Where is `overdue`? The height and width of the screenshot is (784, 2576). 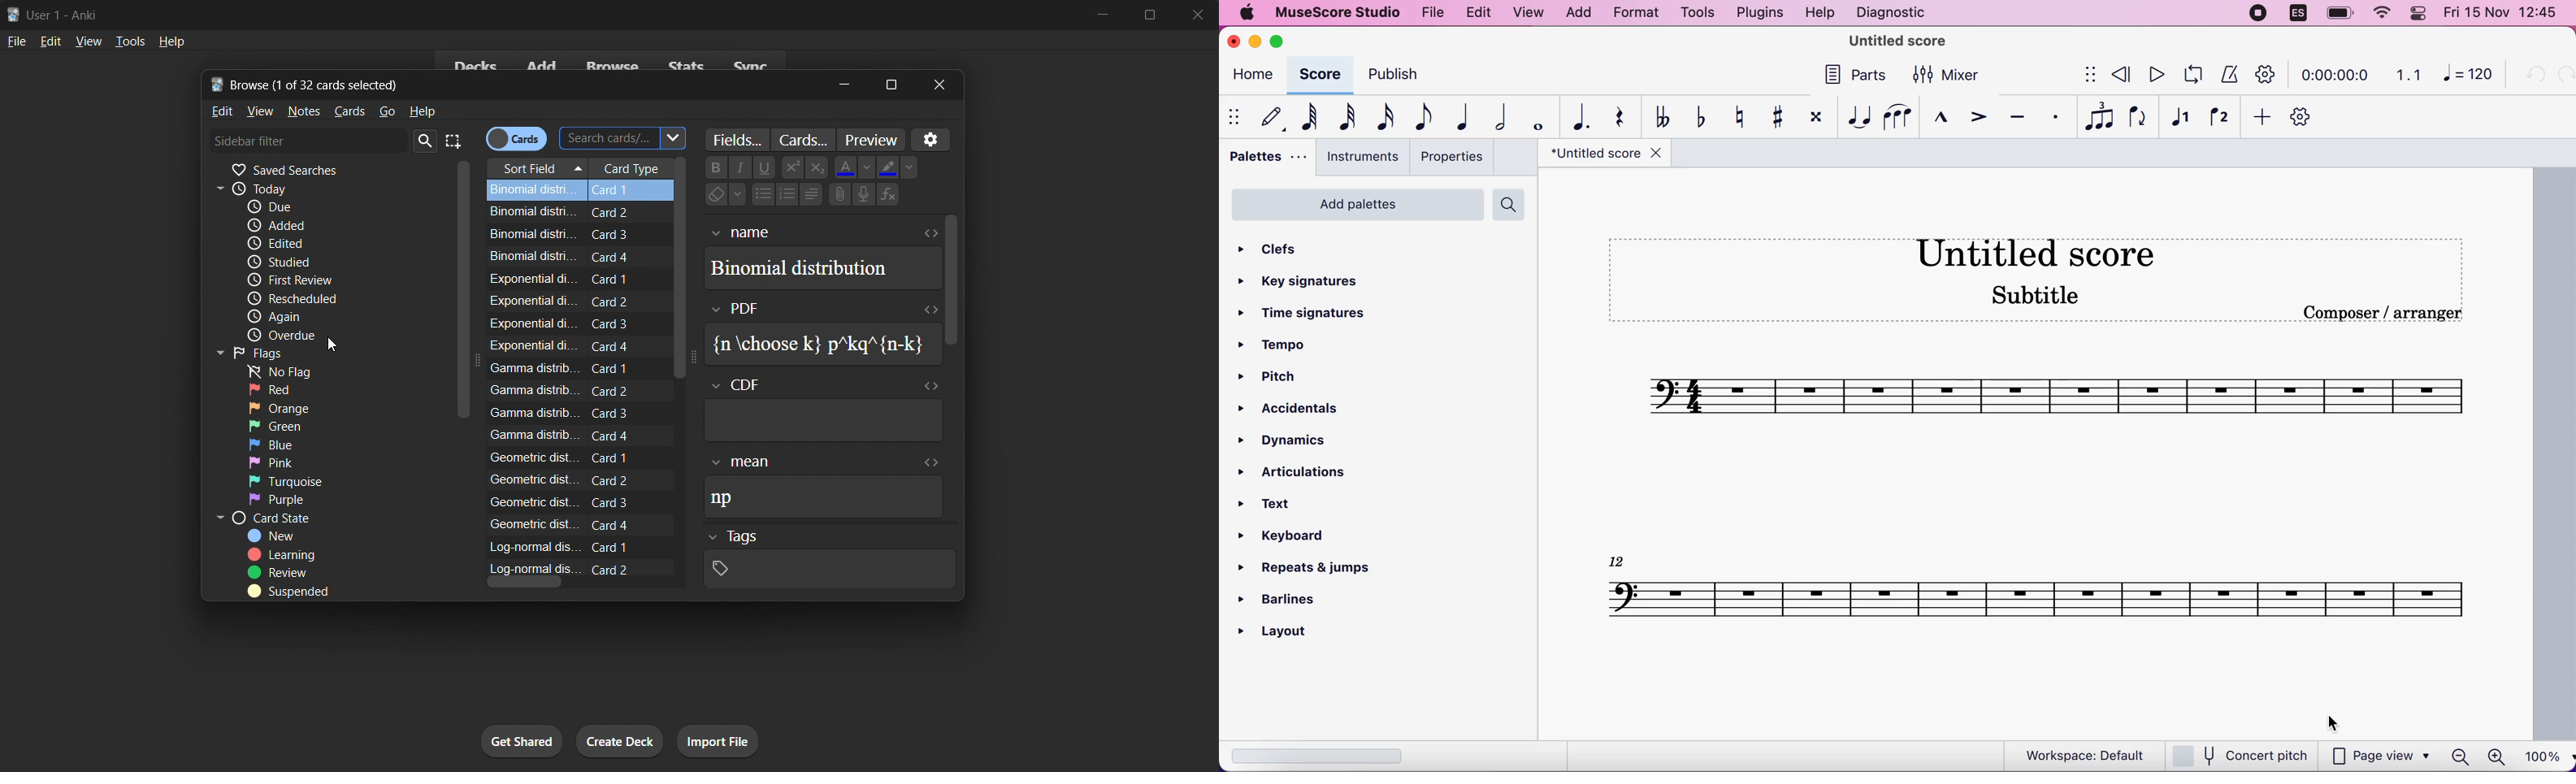 overdue is located at coordinates (322, 334).